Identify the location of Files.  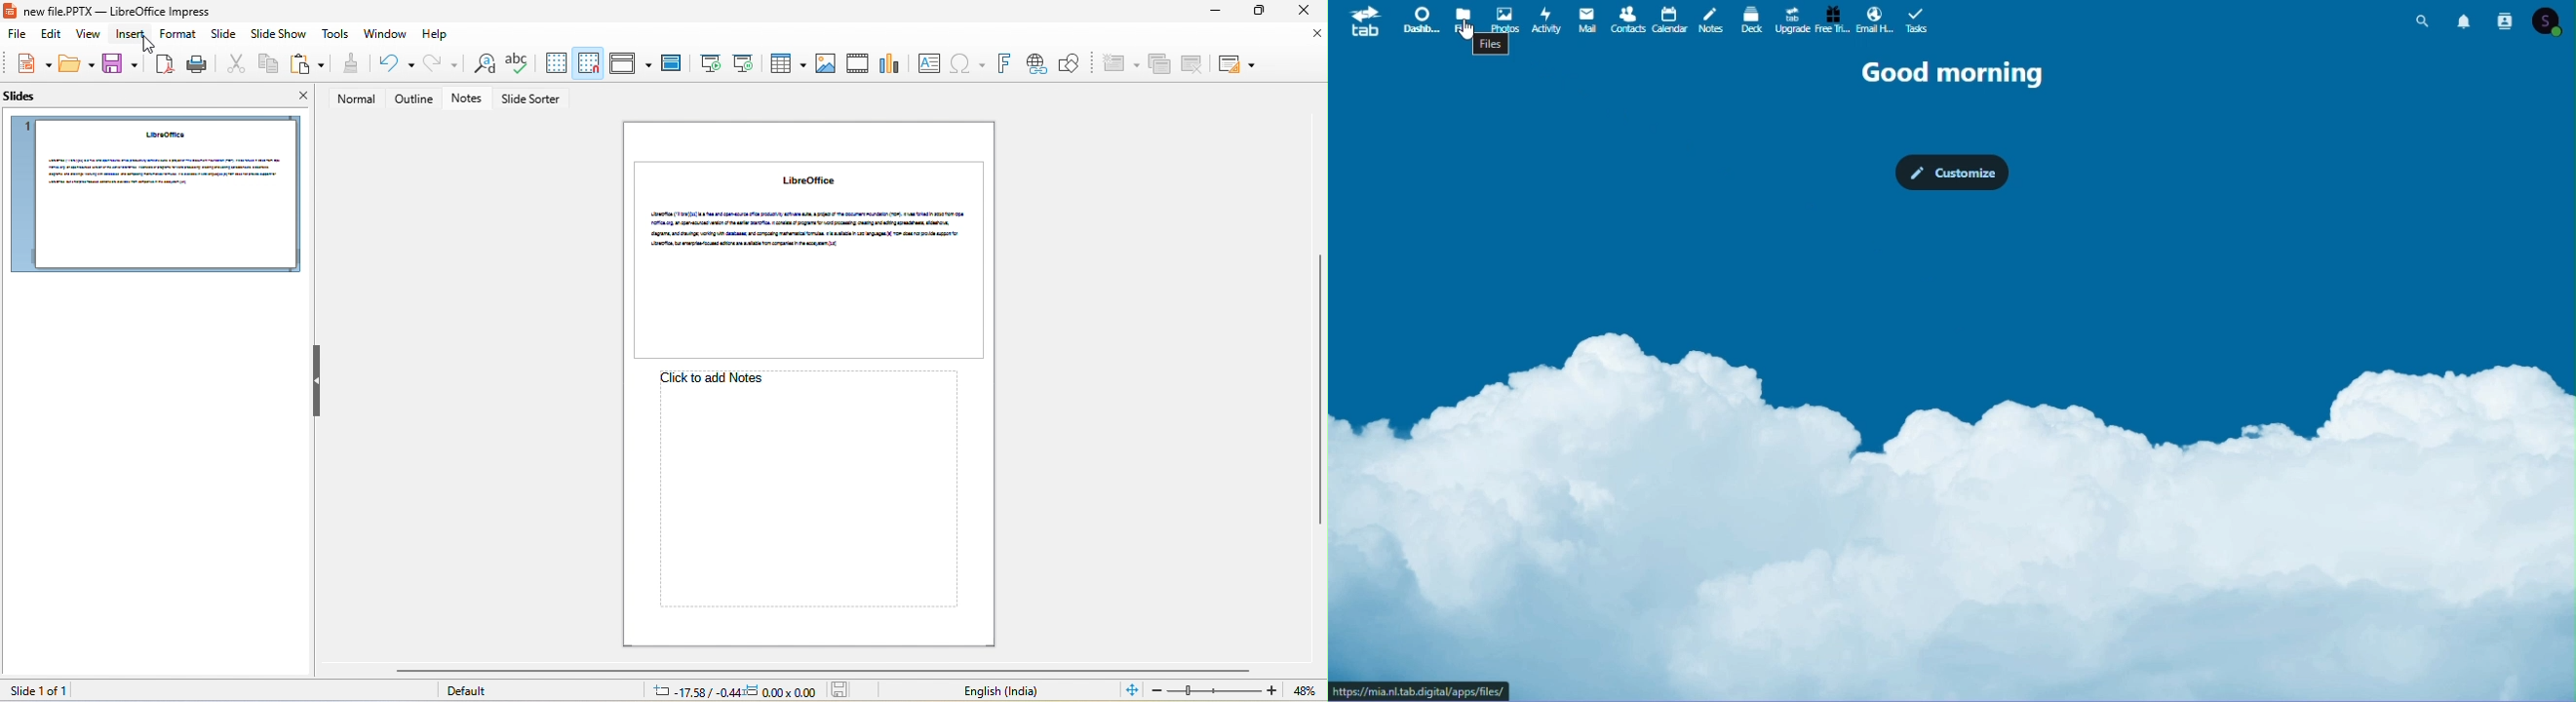
(1492, 44).